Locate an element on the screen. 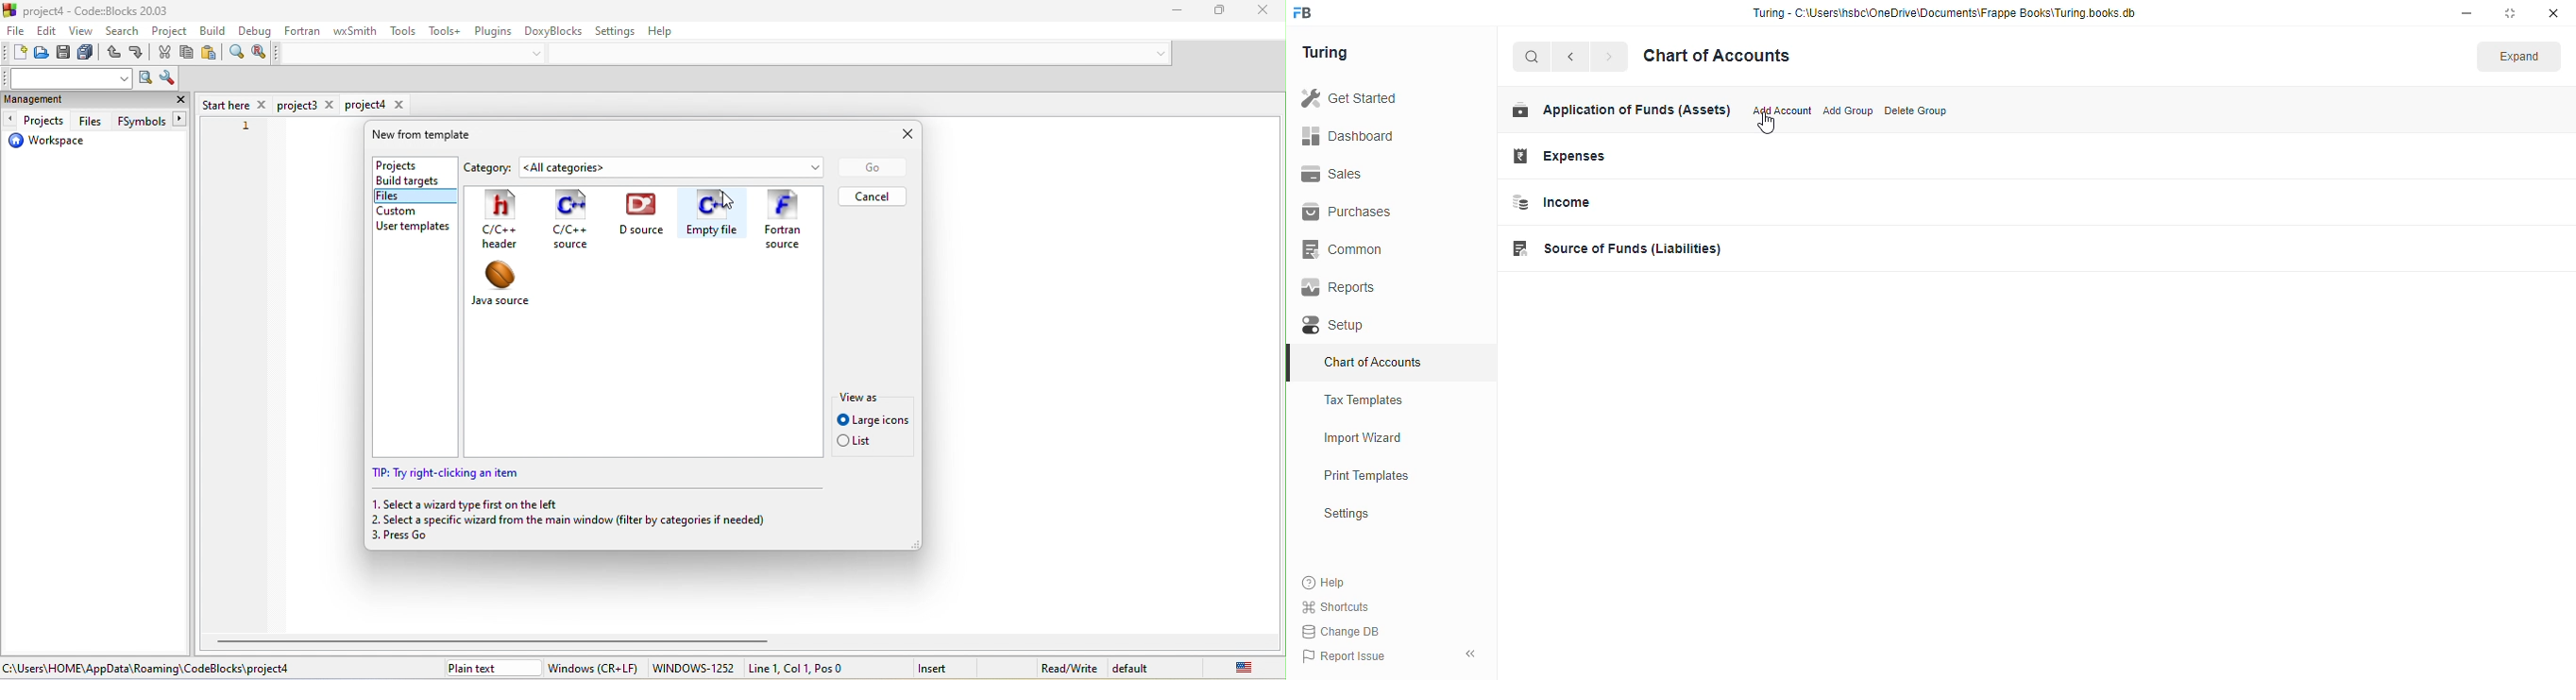 The height and width of the screenshot is (700, 2576). purchases is located at coordinates (1349, 212).